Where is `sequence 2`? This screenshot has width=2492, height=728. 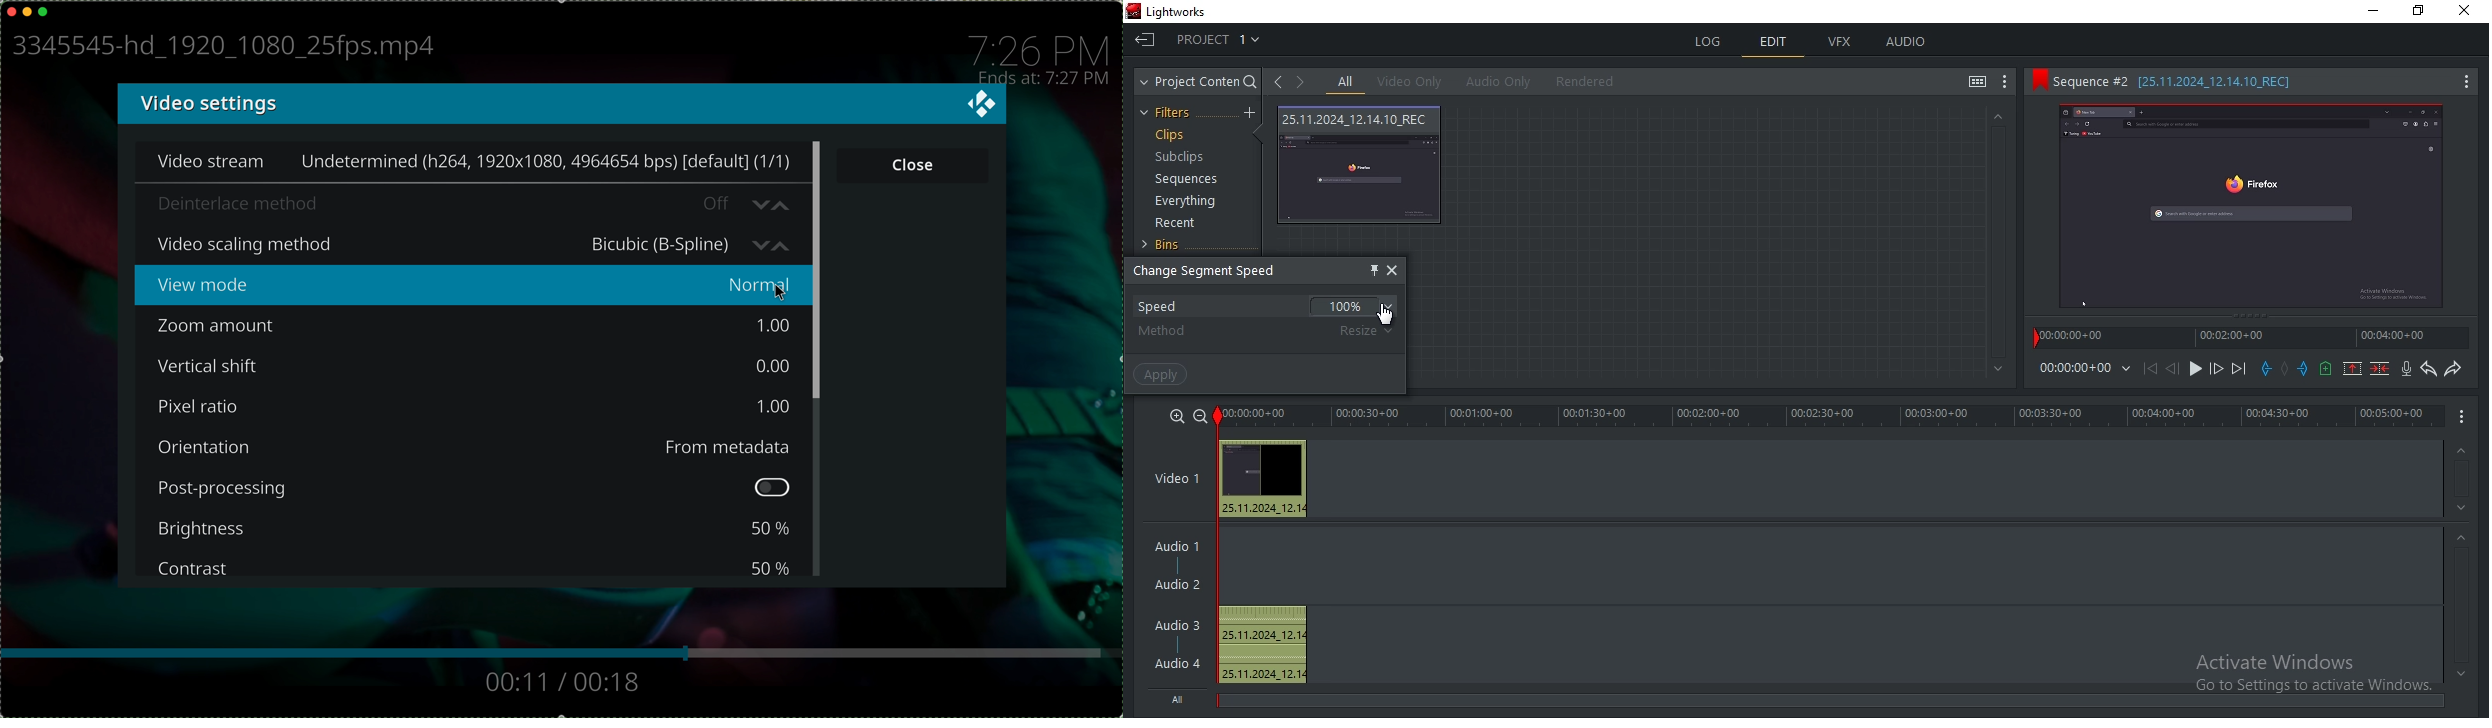 sequence 2 is located at coordinates (2253, 83).